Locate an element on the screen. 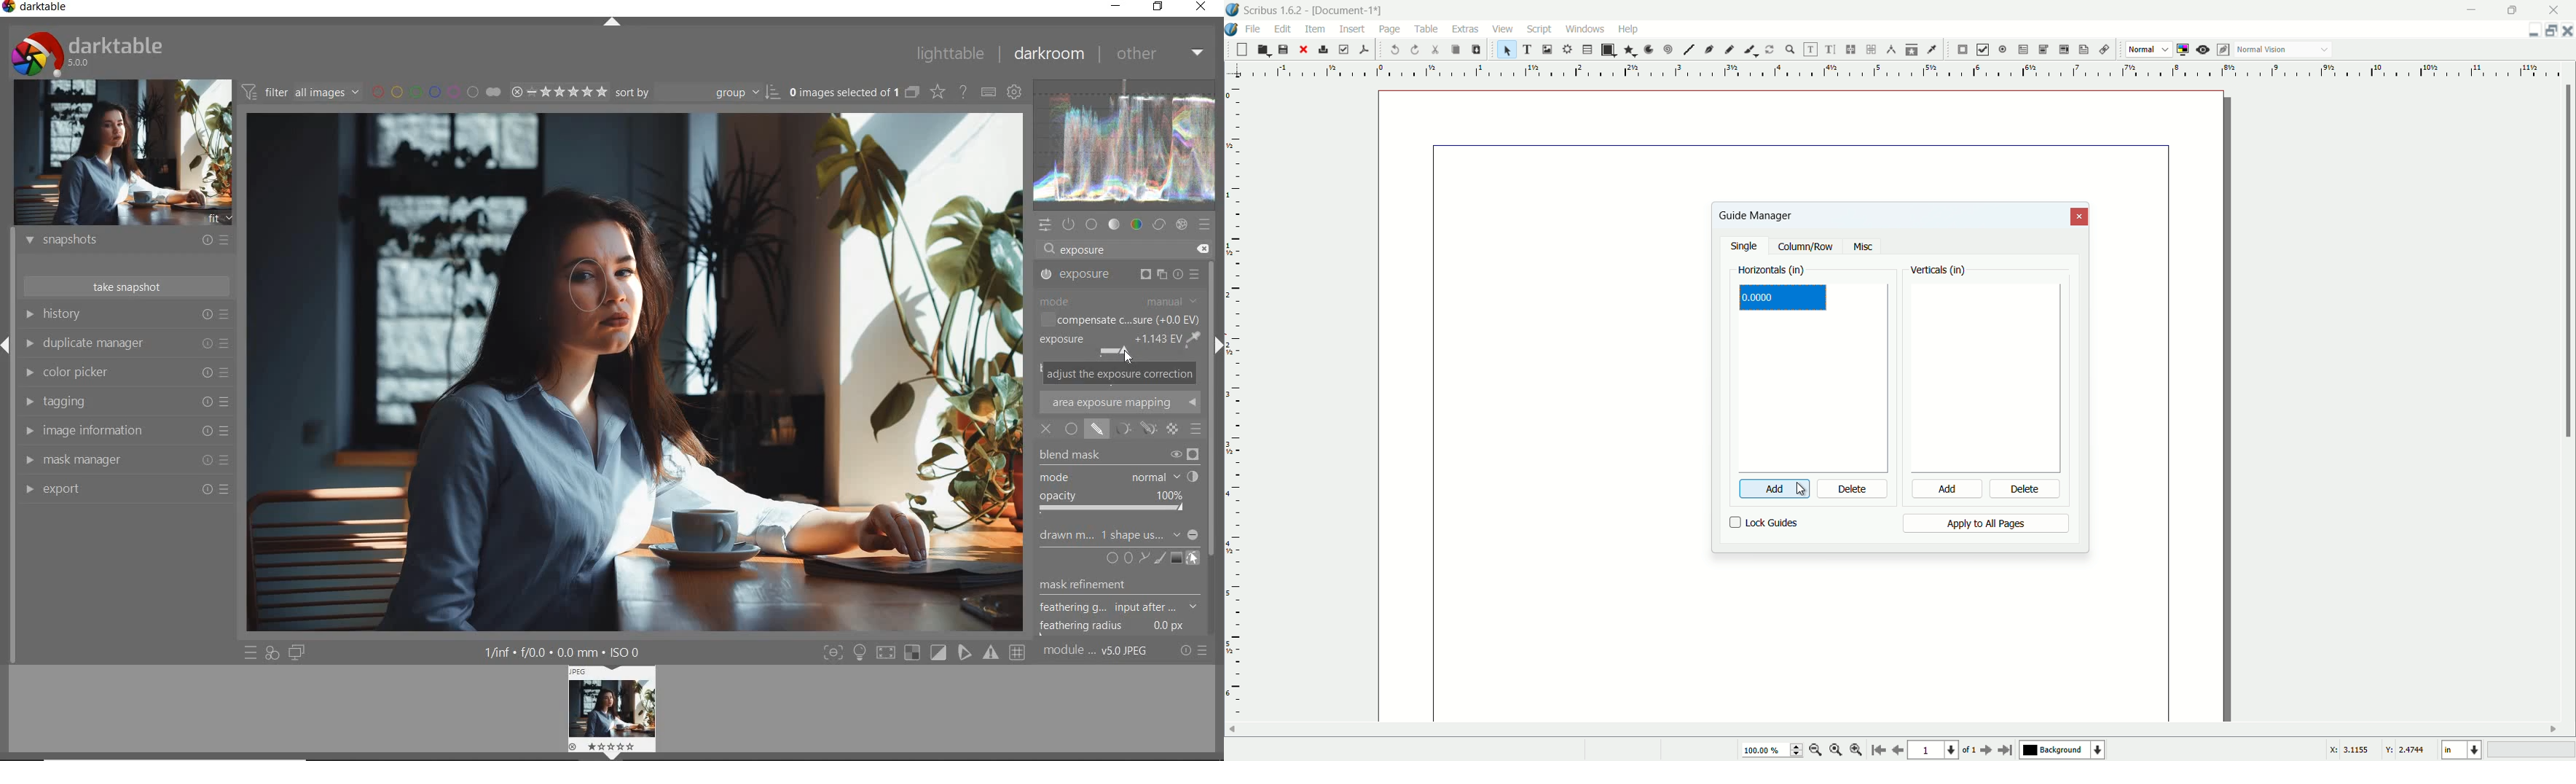 The width and height of the screenshot is (2576, 784). export is located at coordinates (126, 488).